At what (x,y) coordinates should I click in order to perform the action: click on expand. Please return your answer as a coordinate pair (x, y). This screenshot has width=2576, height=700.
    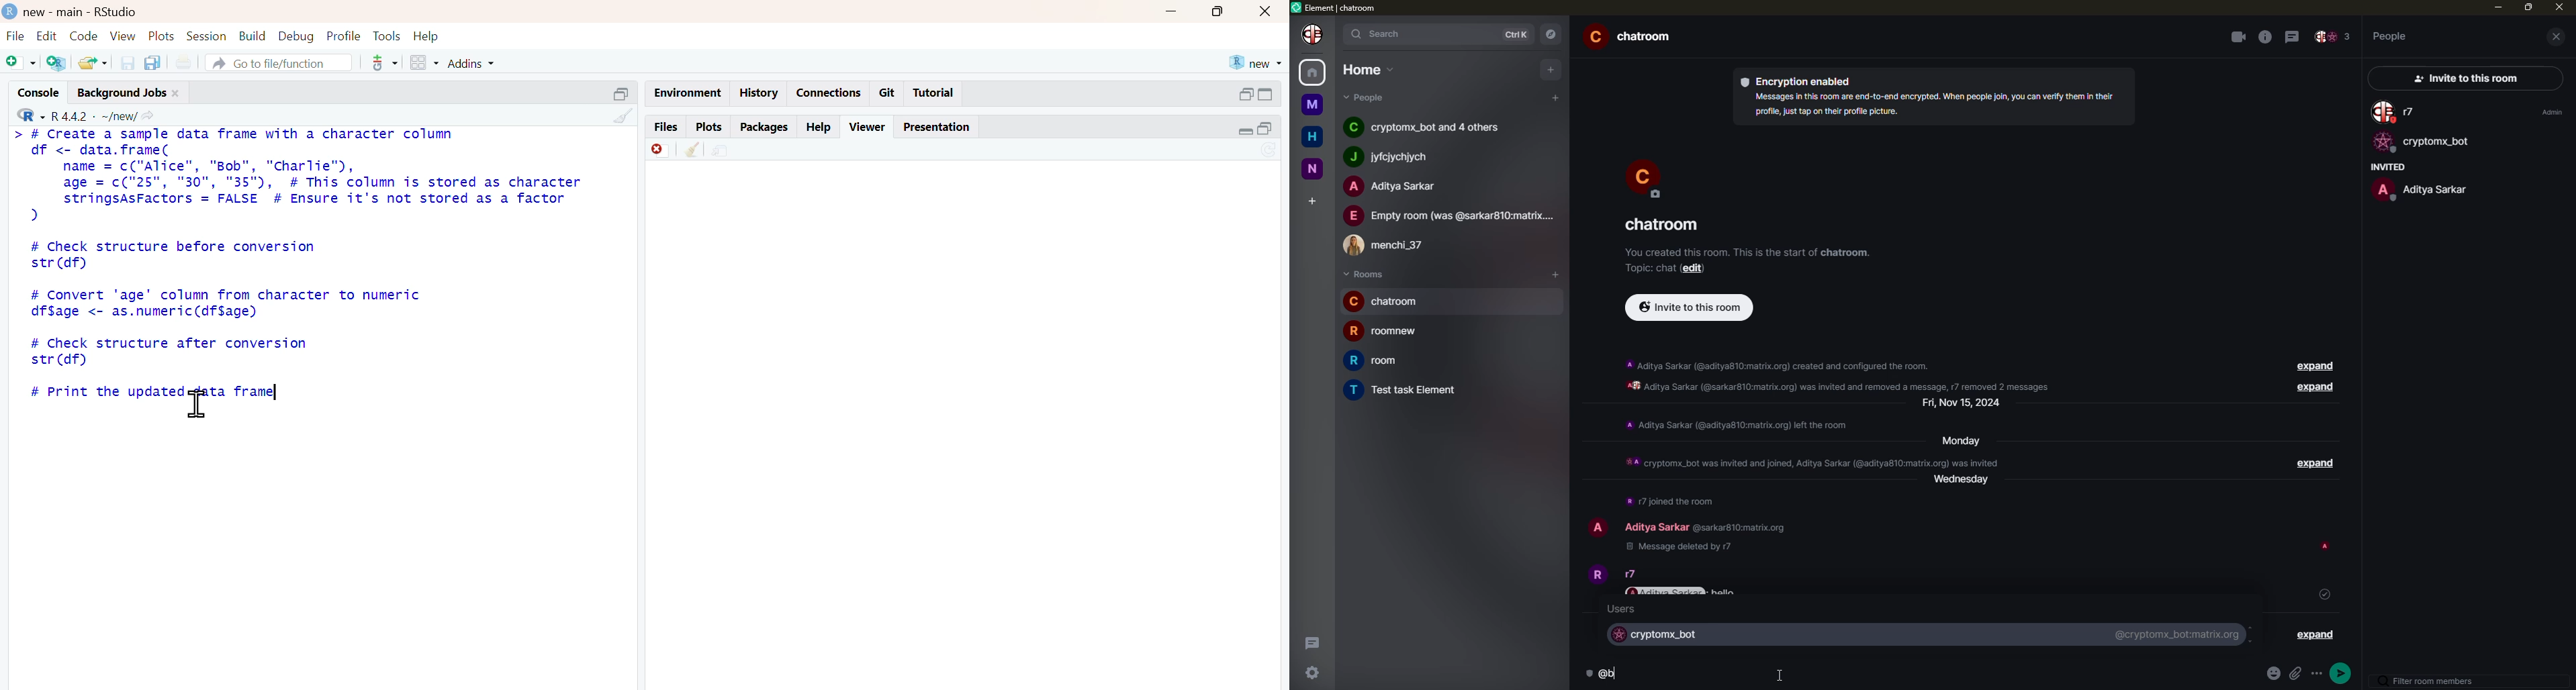
    Looking at the image, I should click on (2316, 634).